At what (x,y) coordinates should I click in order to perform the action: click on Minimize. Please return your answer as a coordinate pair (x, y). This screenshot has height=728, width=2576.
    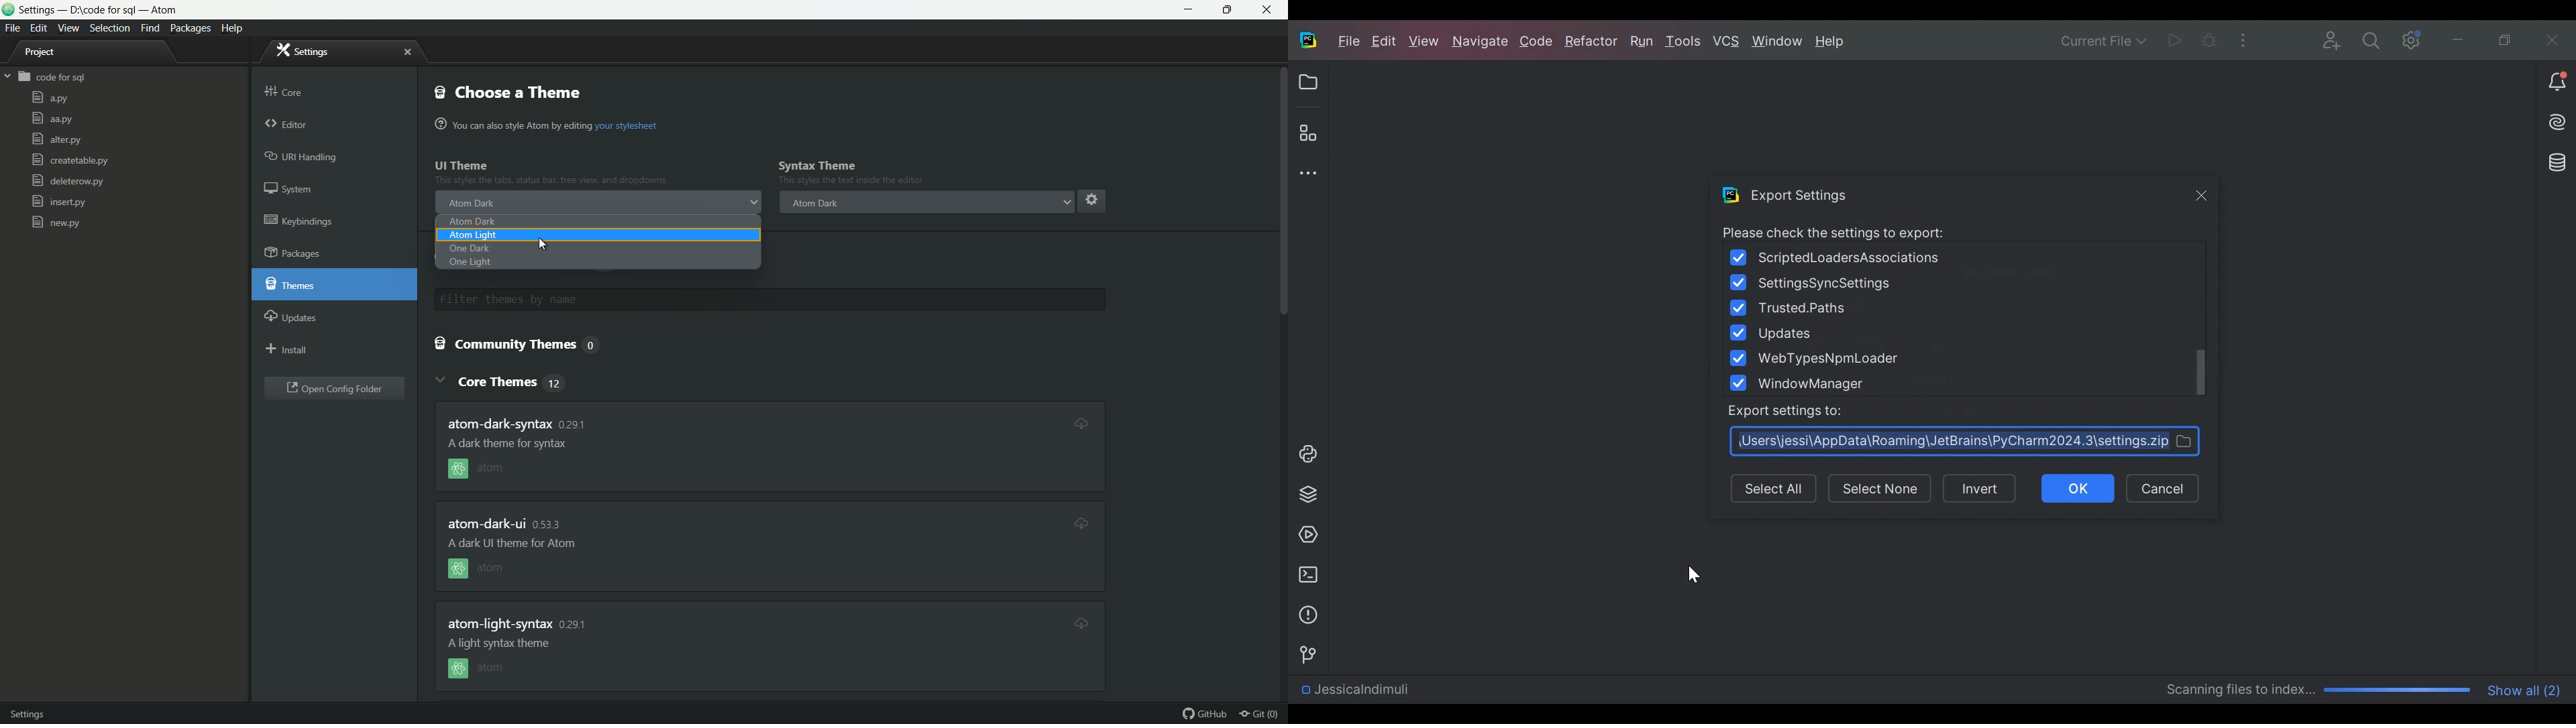
    Looking at the image, I should click on (2457, 38).